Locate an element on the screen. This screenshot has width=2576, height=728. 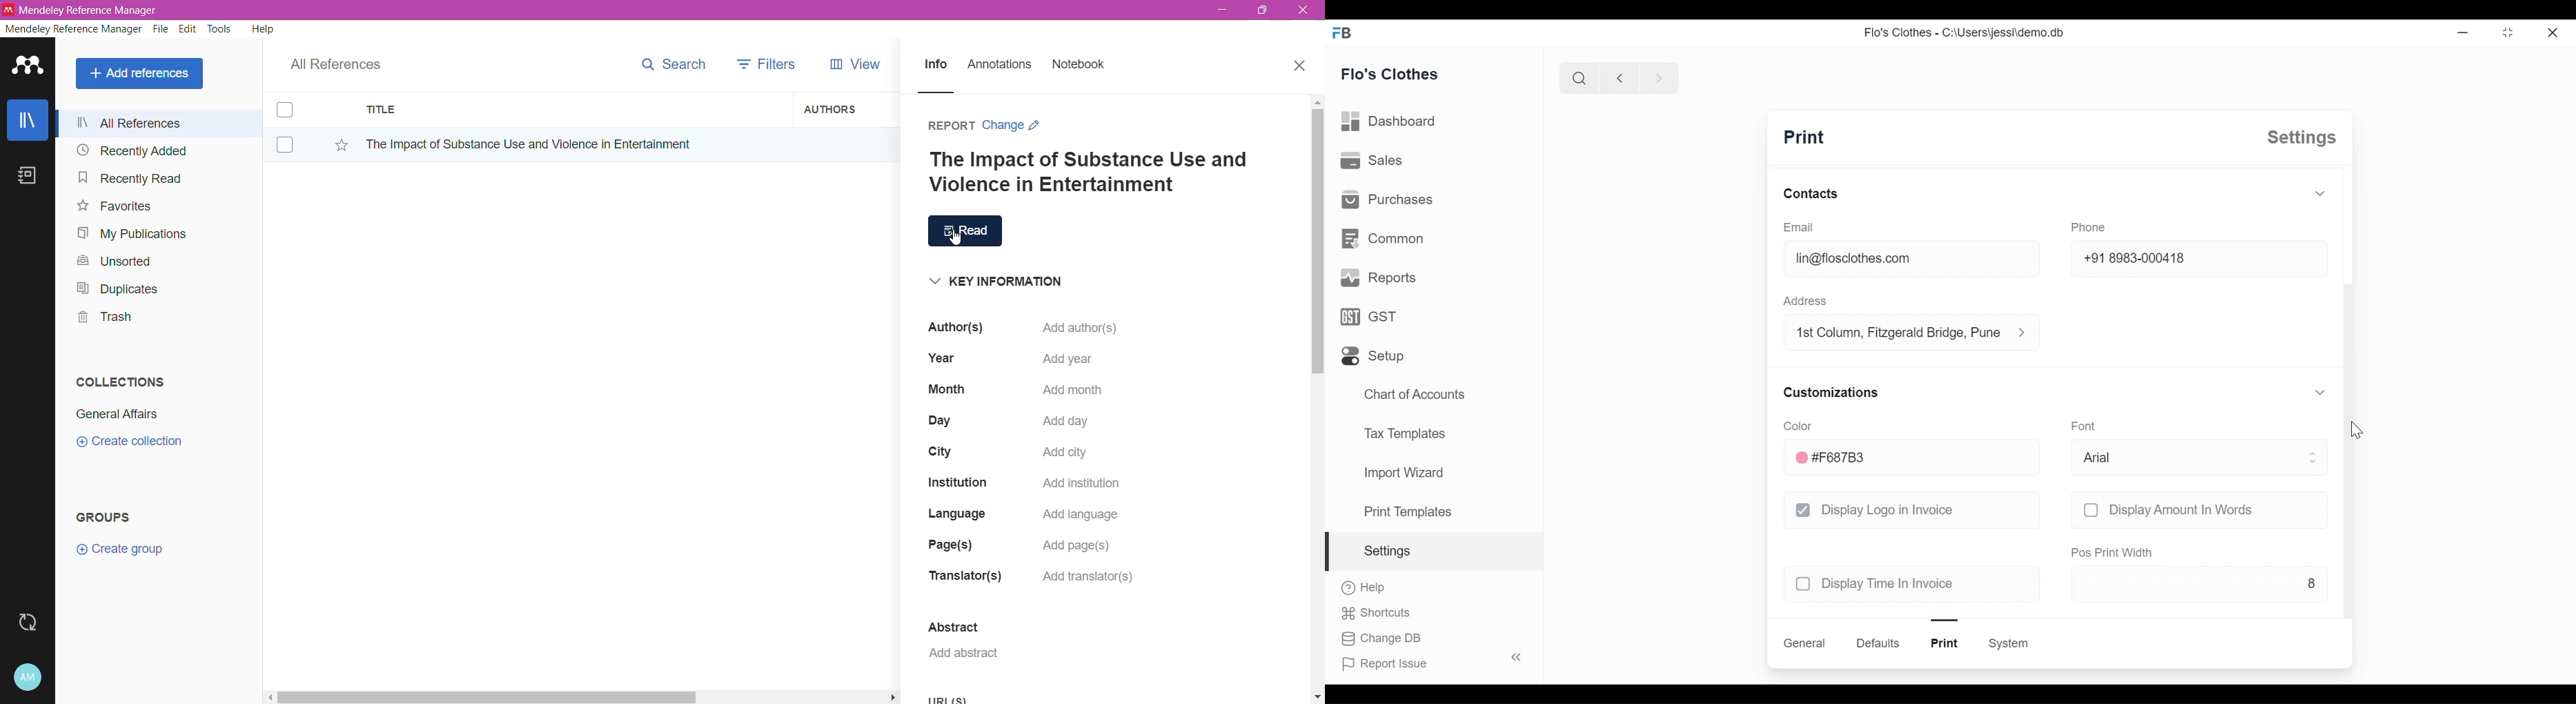
FB is located at coordinates (1343, 32).